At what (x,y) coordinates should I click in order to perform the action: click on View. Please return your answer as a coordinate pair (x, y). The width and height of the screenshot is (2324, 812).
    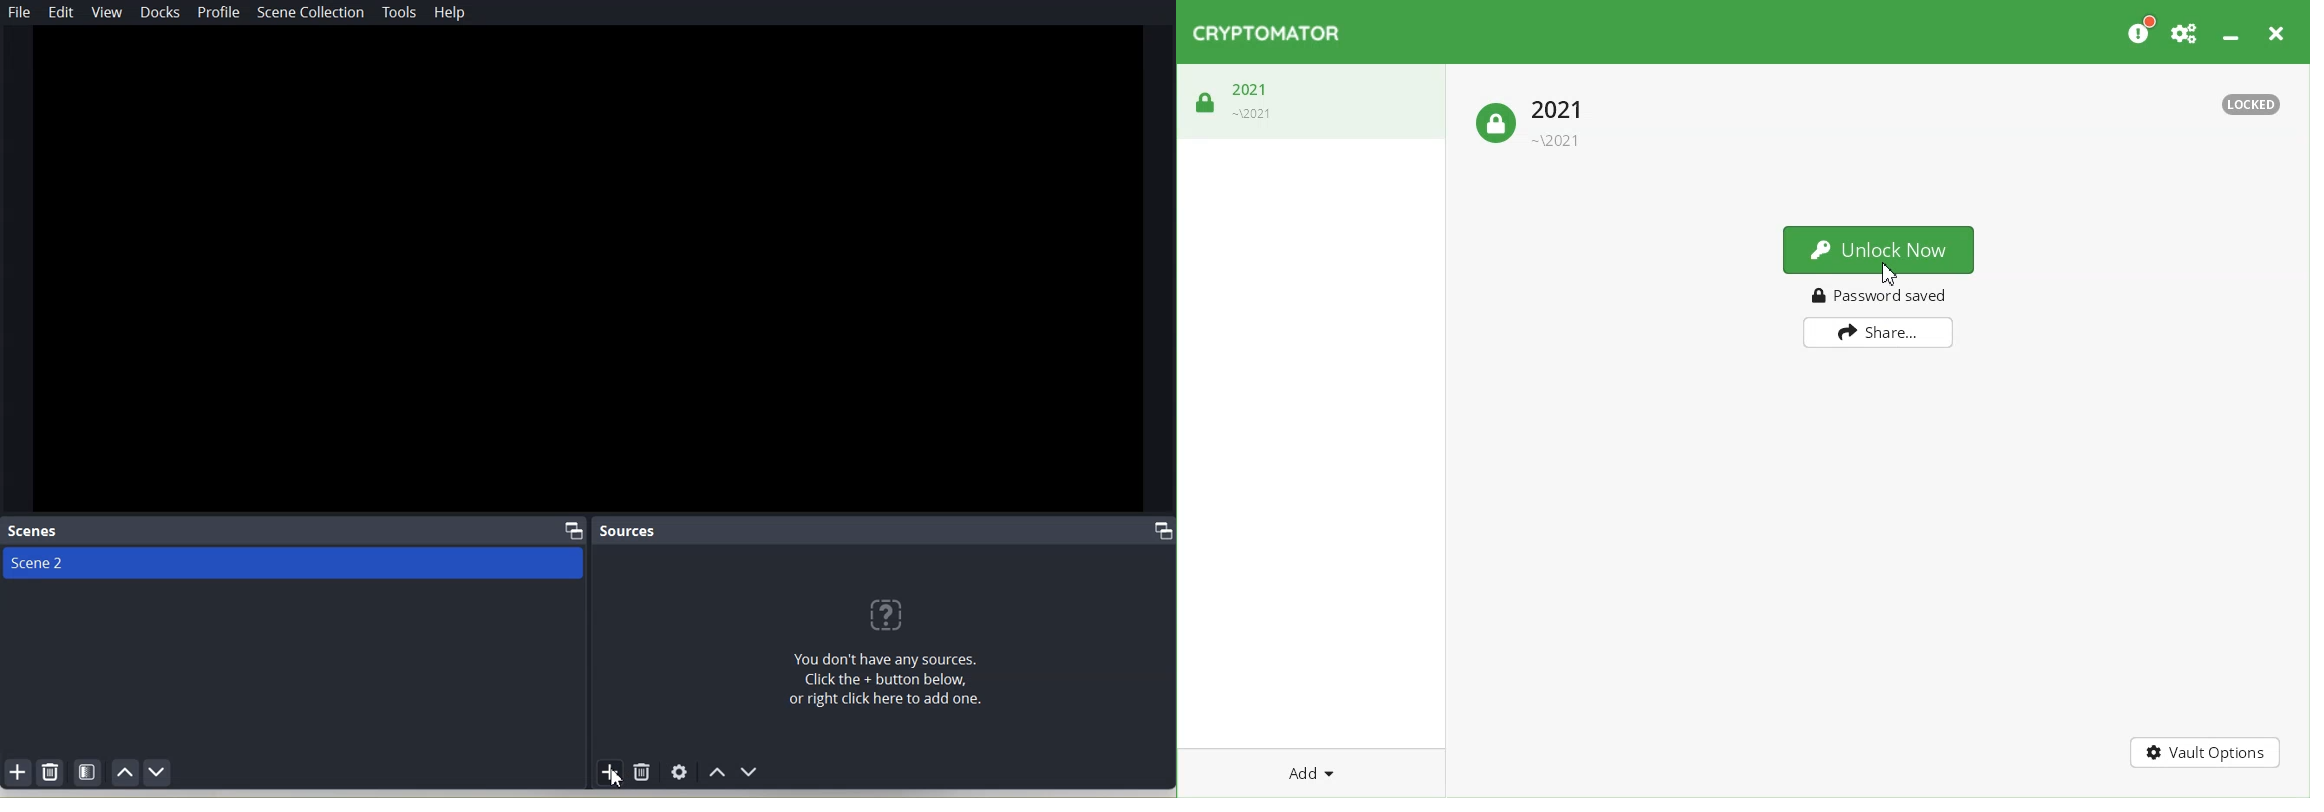
    Looking at the image, I should click on (107, 12).